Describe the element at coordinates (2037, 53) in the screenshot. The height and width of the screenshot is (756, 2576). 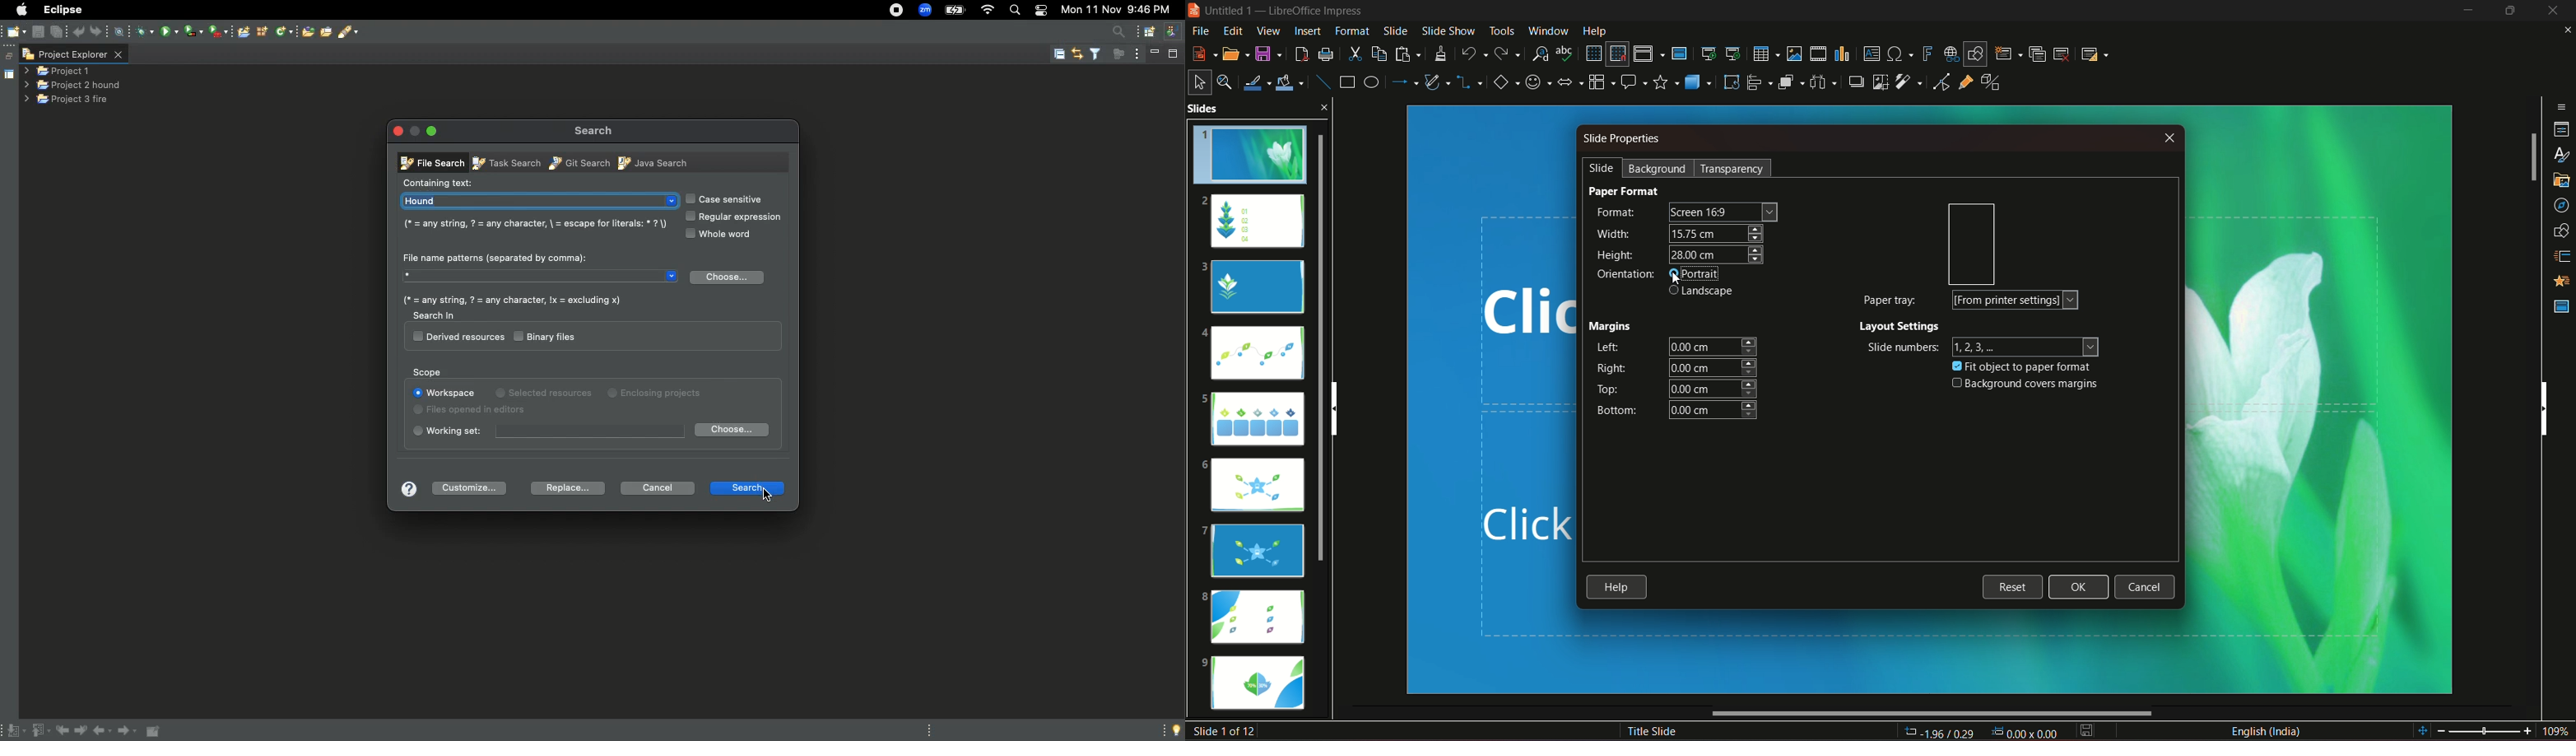
I see `duplicate` at that location.